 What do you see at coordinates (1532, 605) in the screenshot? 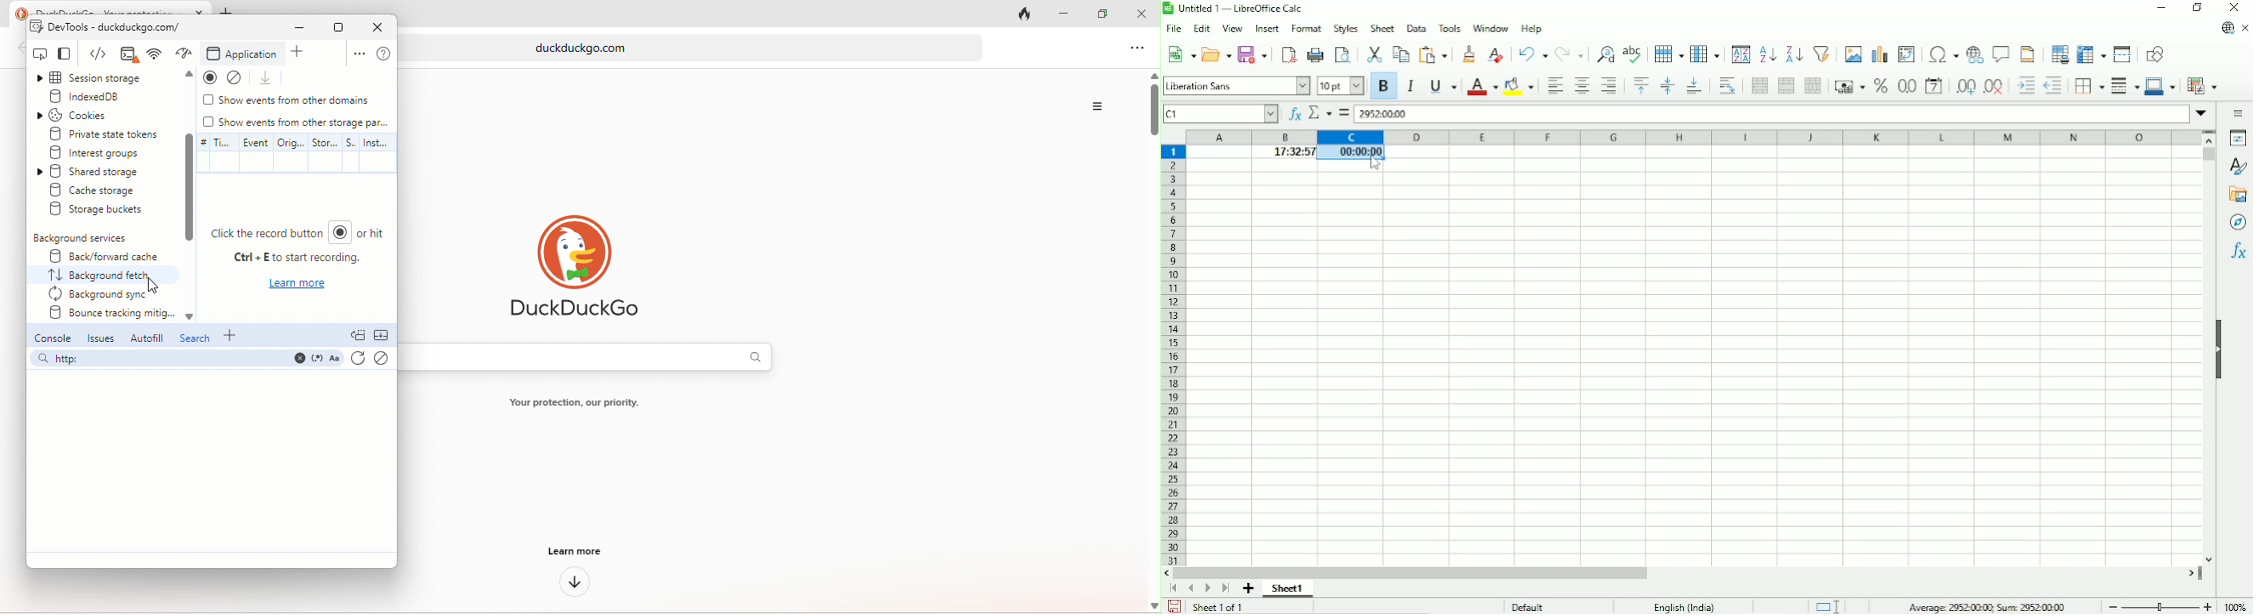
I see `Default` at bounding box center [1532, 605].